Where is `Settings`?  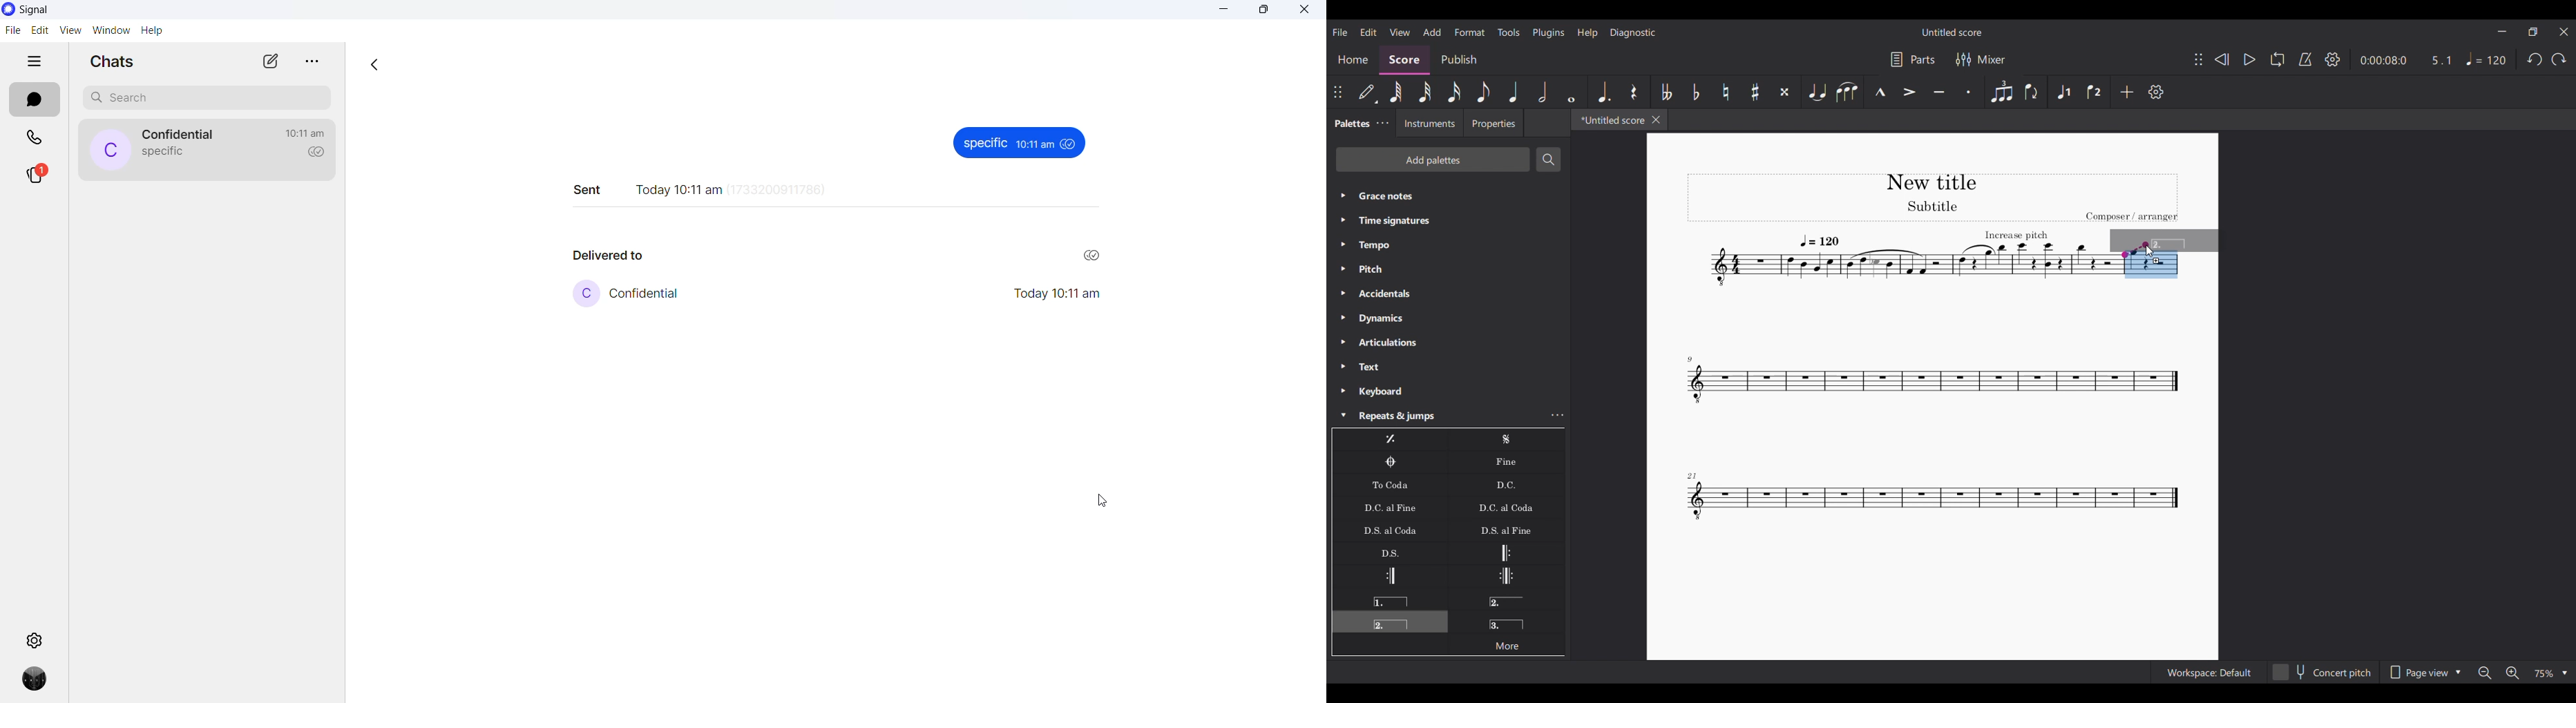
Settings is located at coordinates (2157, 92).